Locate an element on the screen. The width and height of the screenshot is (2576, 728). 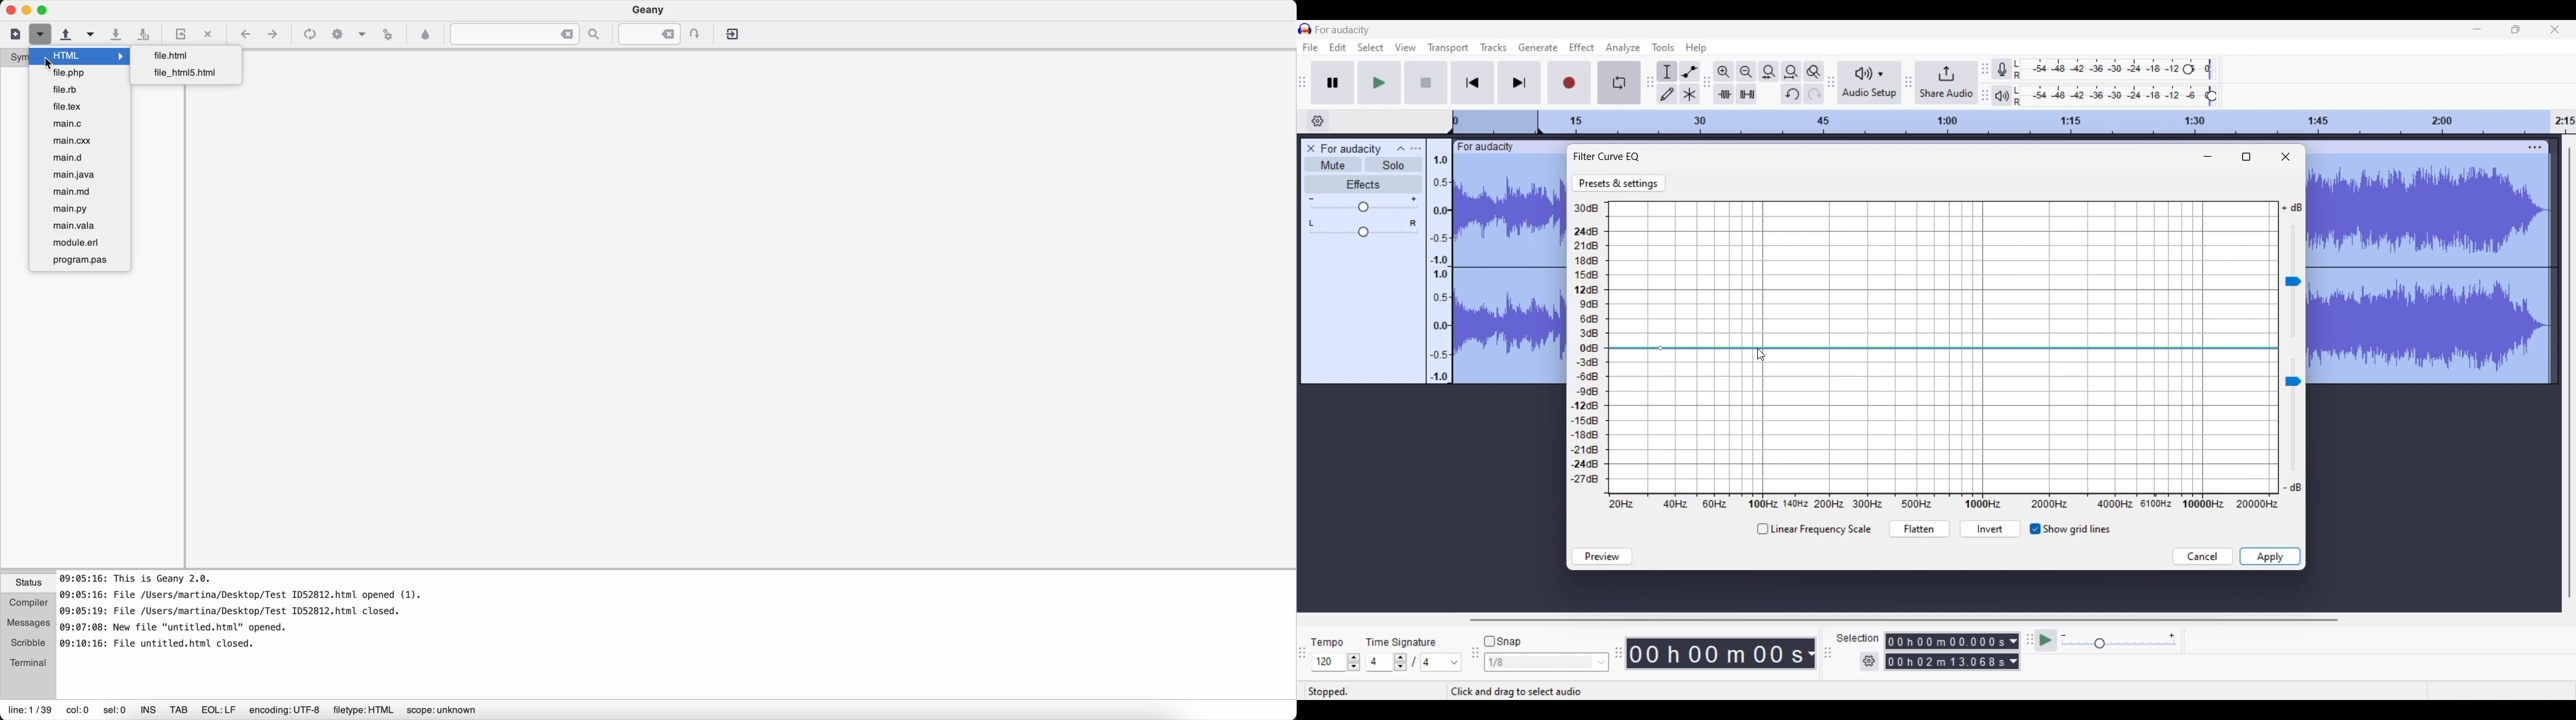
Selection is located at coordinates (1858, 639).